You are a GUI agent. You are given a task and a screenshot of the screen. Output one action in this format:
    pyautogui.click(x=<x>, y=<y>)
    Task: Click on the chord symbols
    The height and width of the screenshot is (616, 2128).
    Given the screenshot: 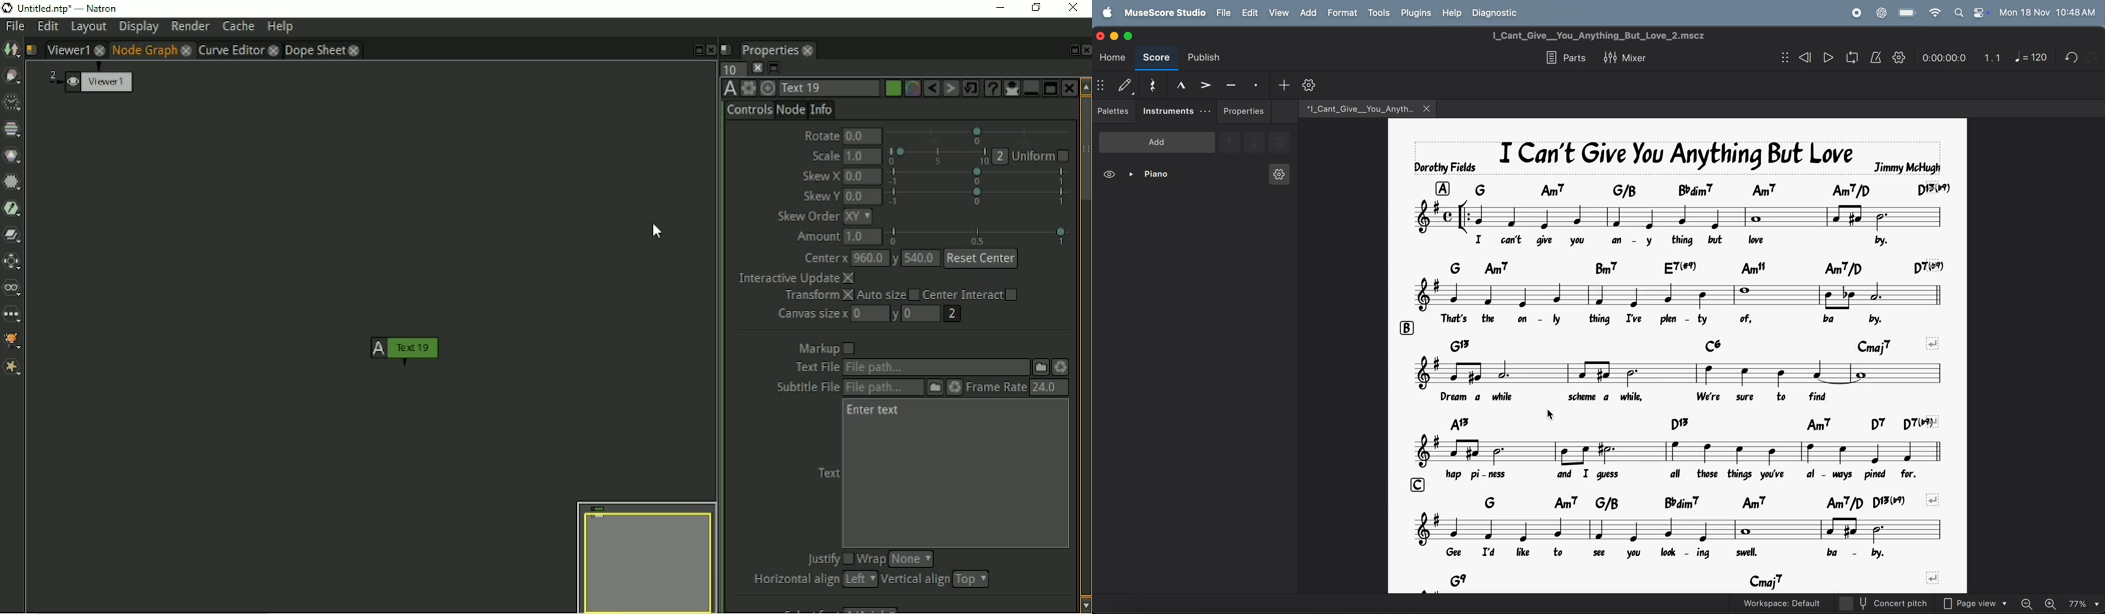 What is the action you would take?
    pyautogui.click(x=1698, y=581)
    